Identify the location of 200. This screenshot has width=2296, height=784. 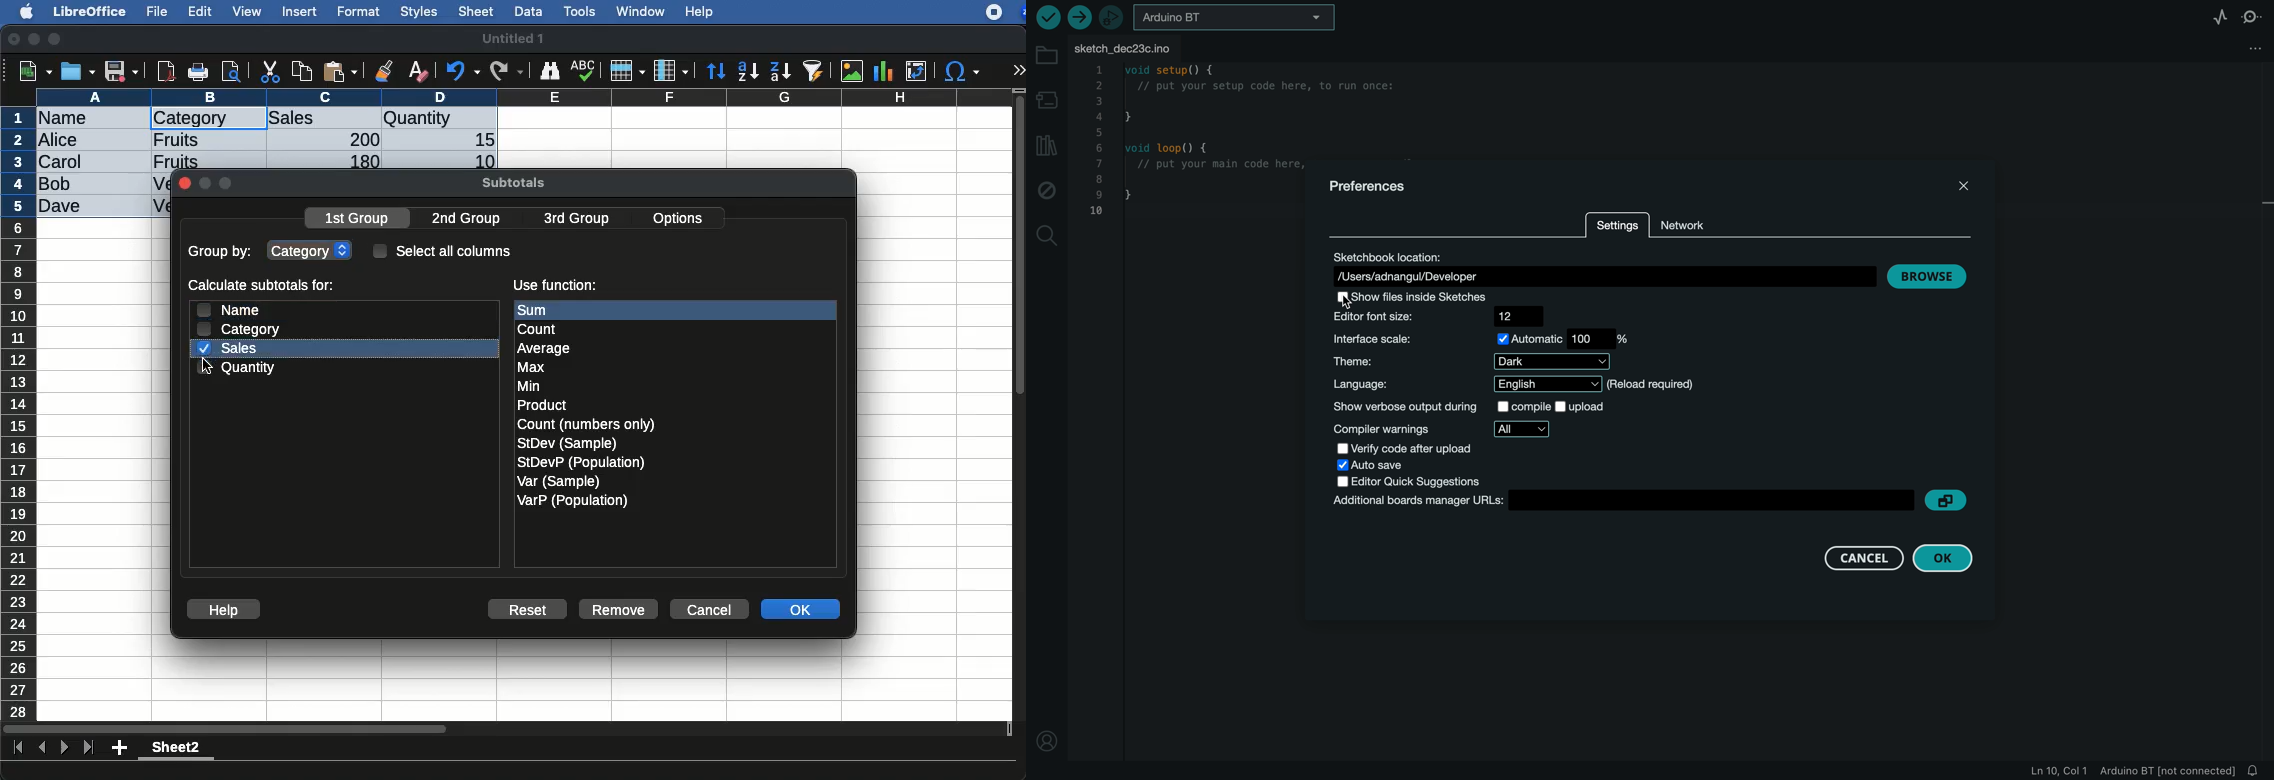
(359, 139).